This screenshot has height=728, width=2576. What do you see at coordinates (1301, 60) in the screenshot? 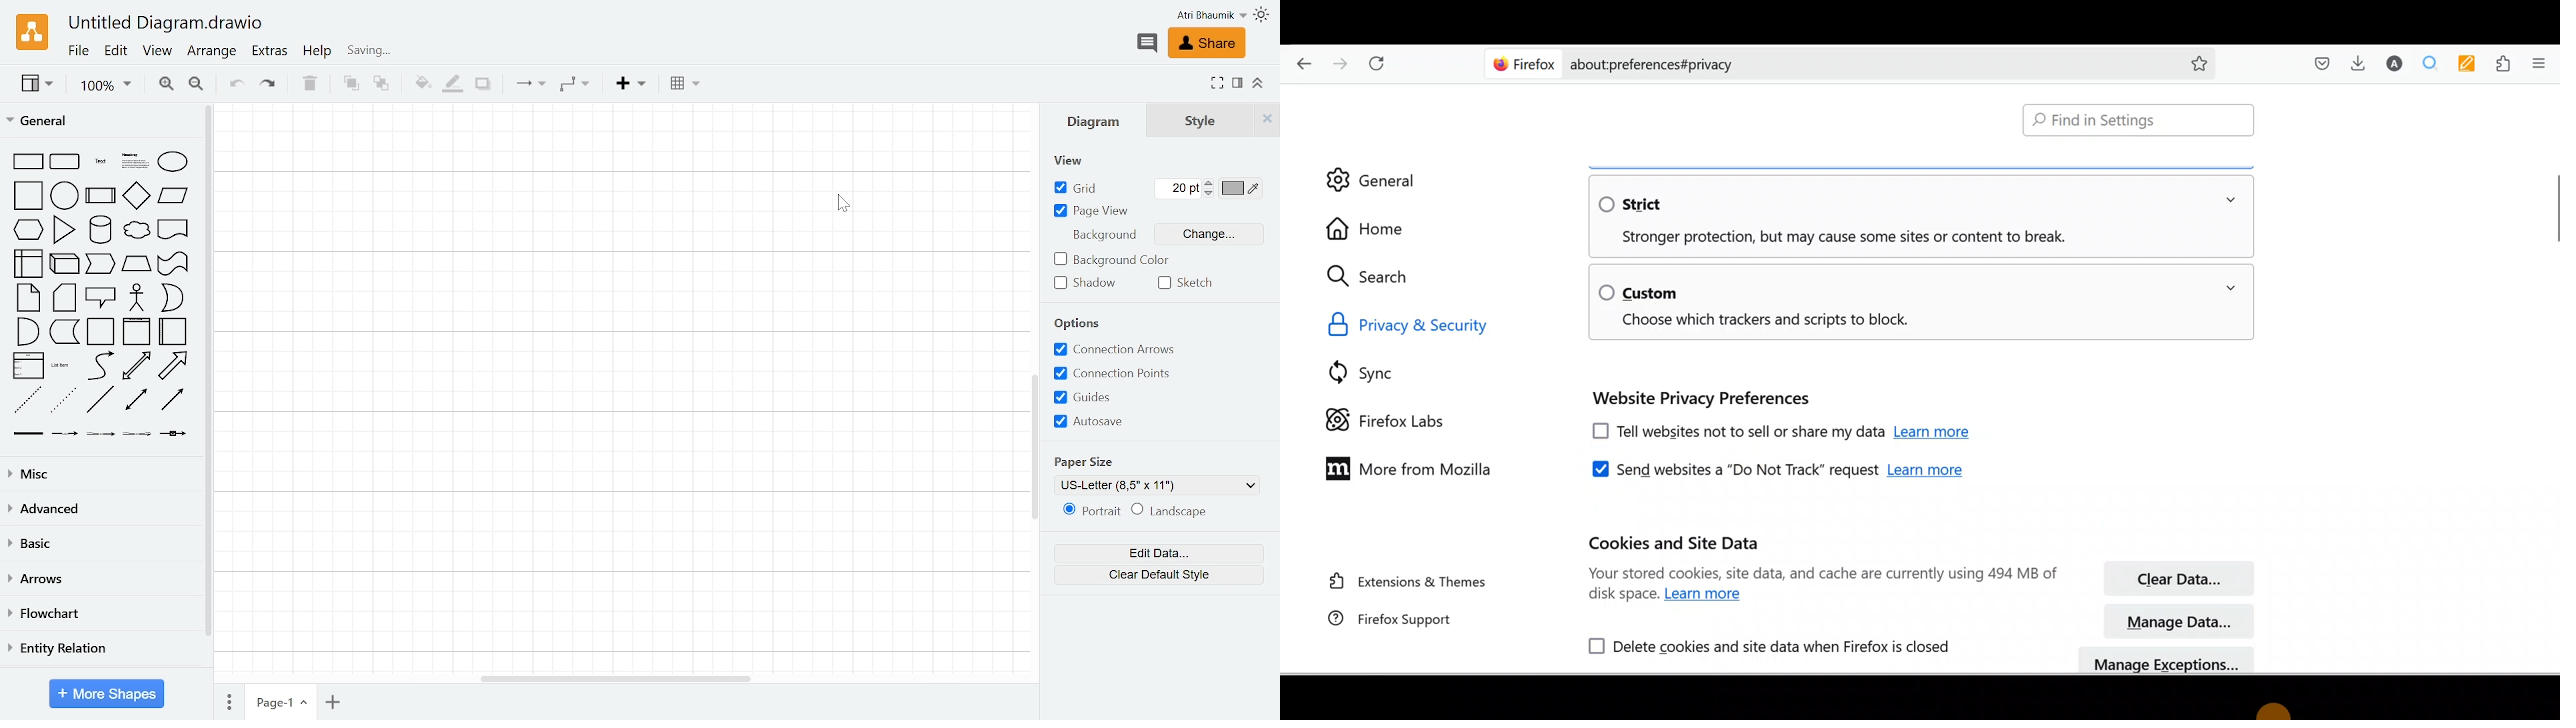
I see `Go back one page` at bounding box center [1301, 60].